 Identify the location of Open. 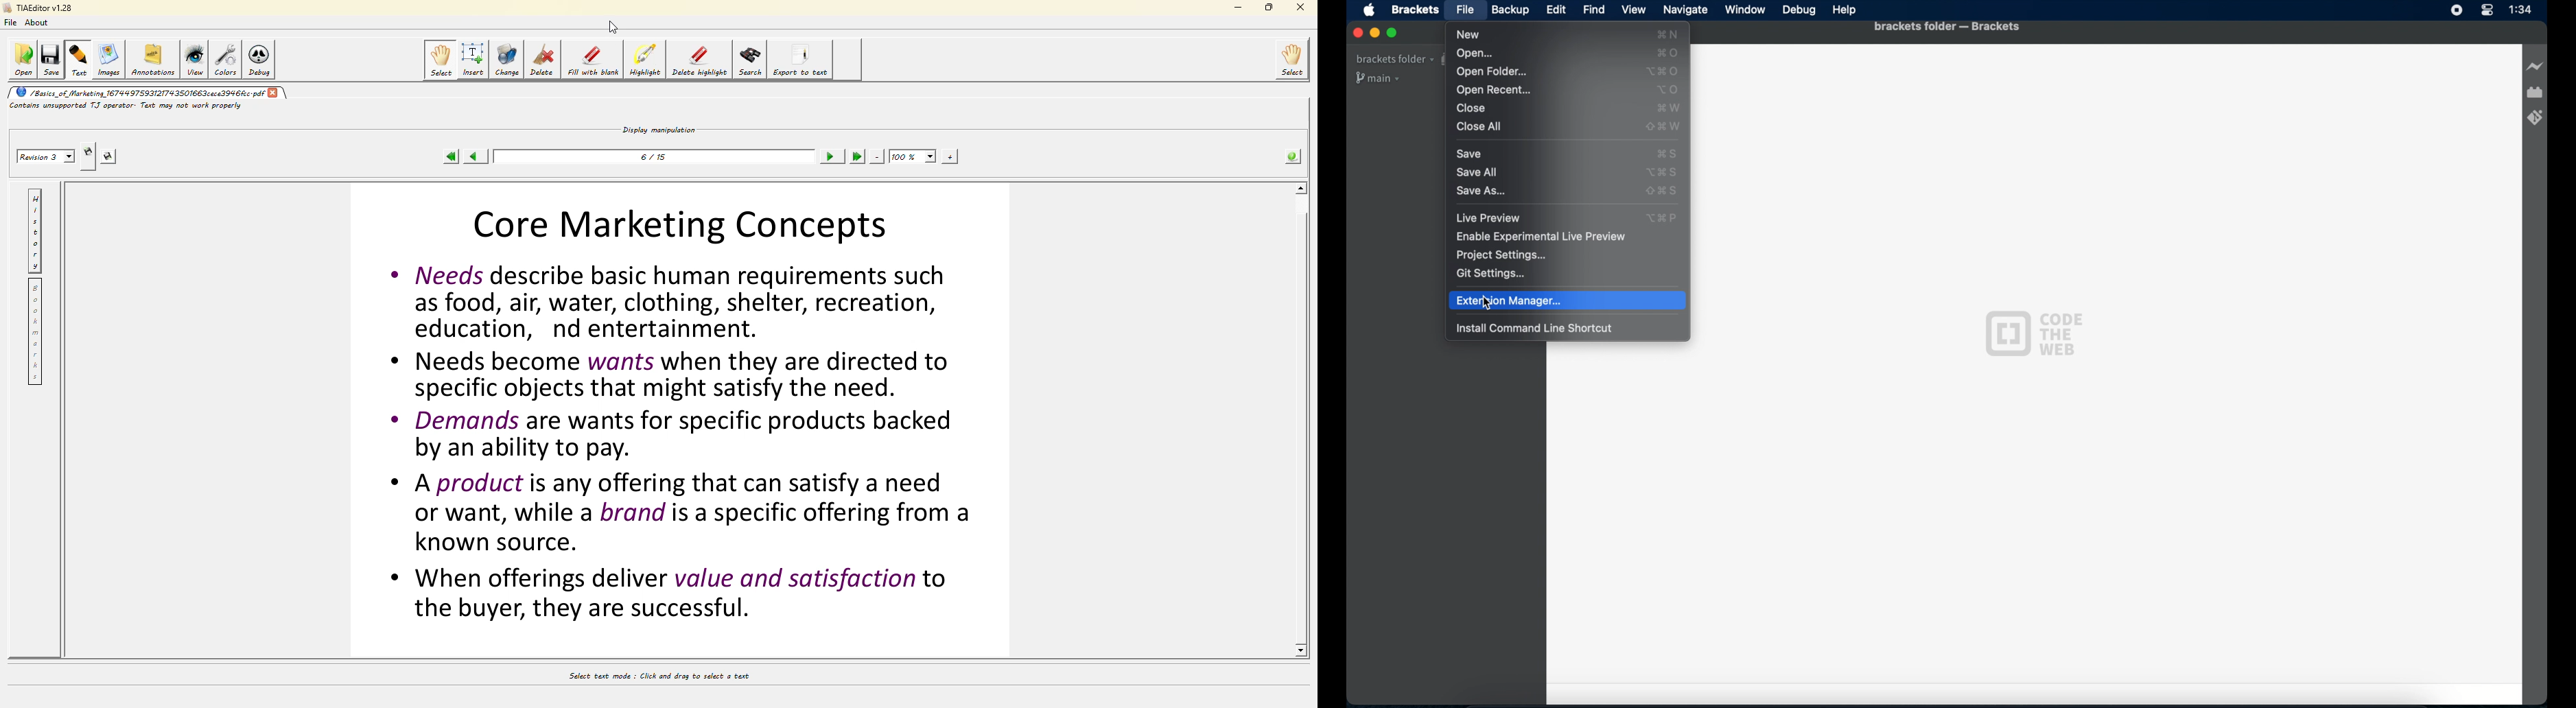
(1476, 54).